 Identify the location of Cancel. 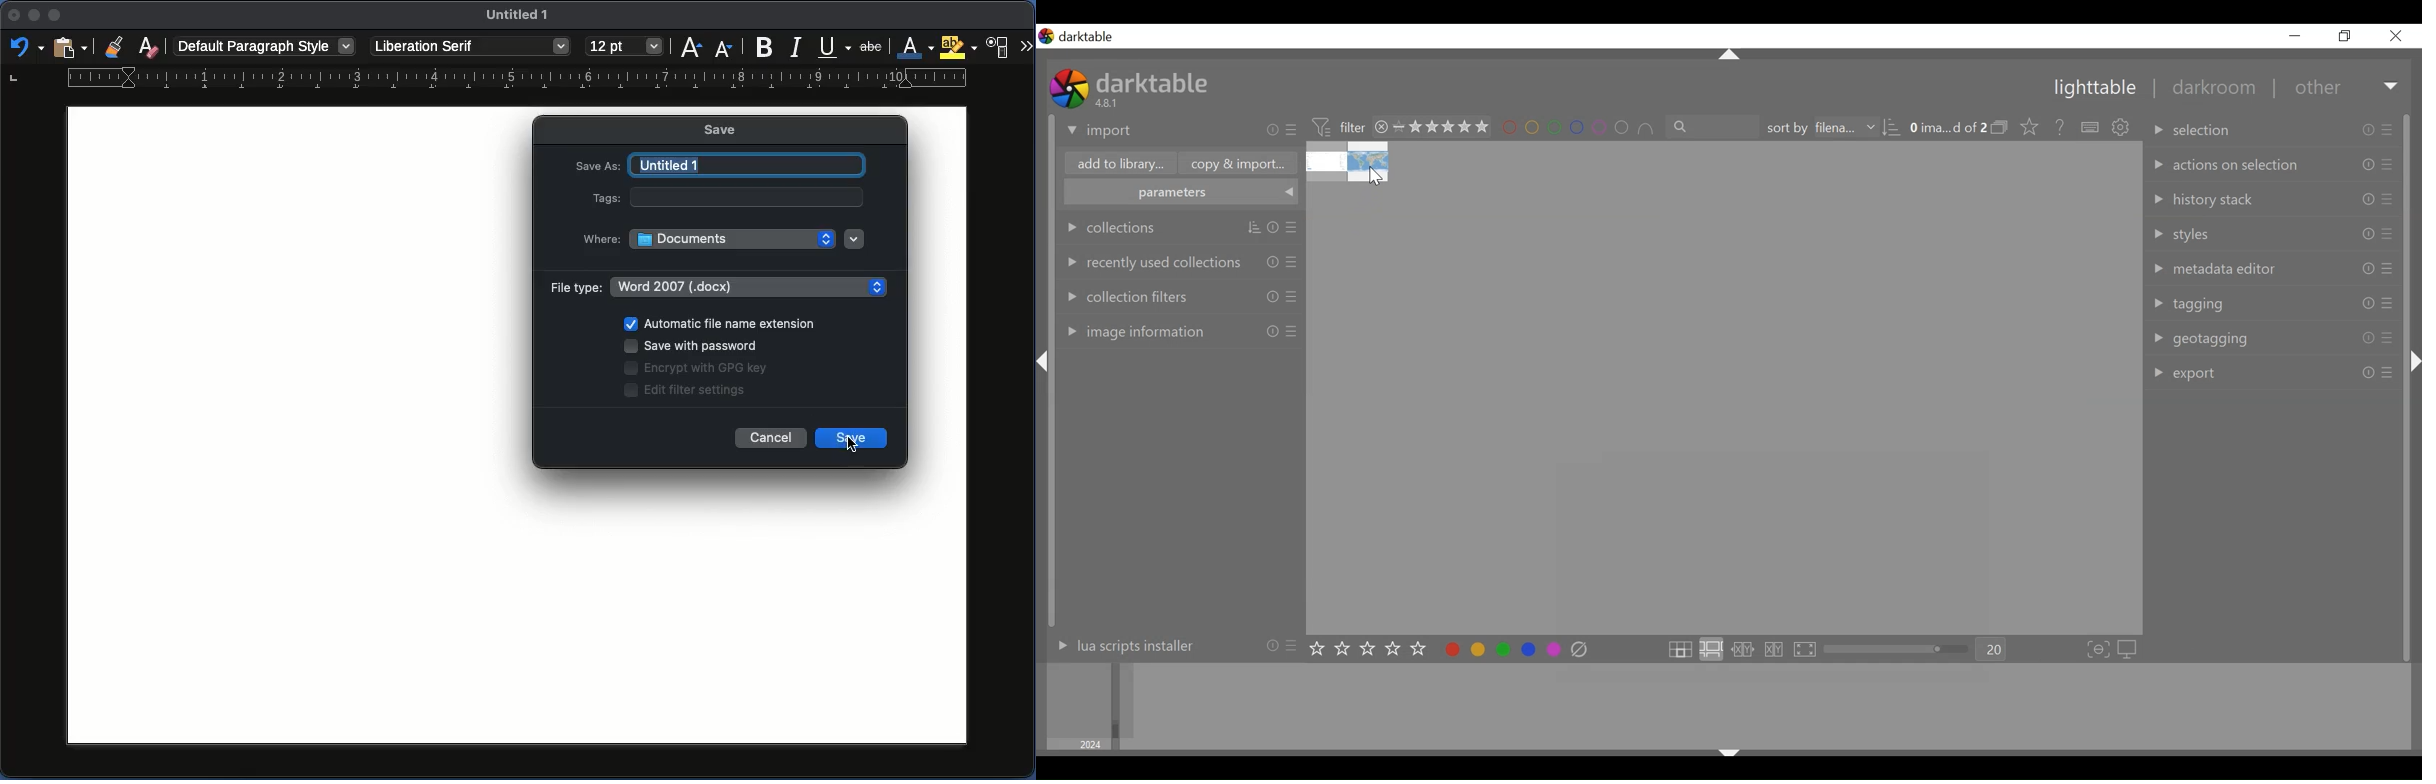
(772, 437).